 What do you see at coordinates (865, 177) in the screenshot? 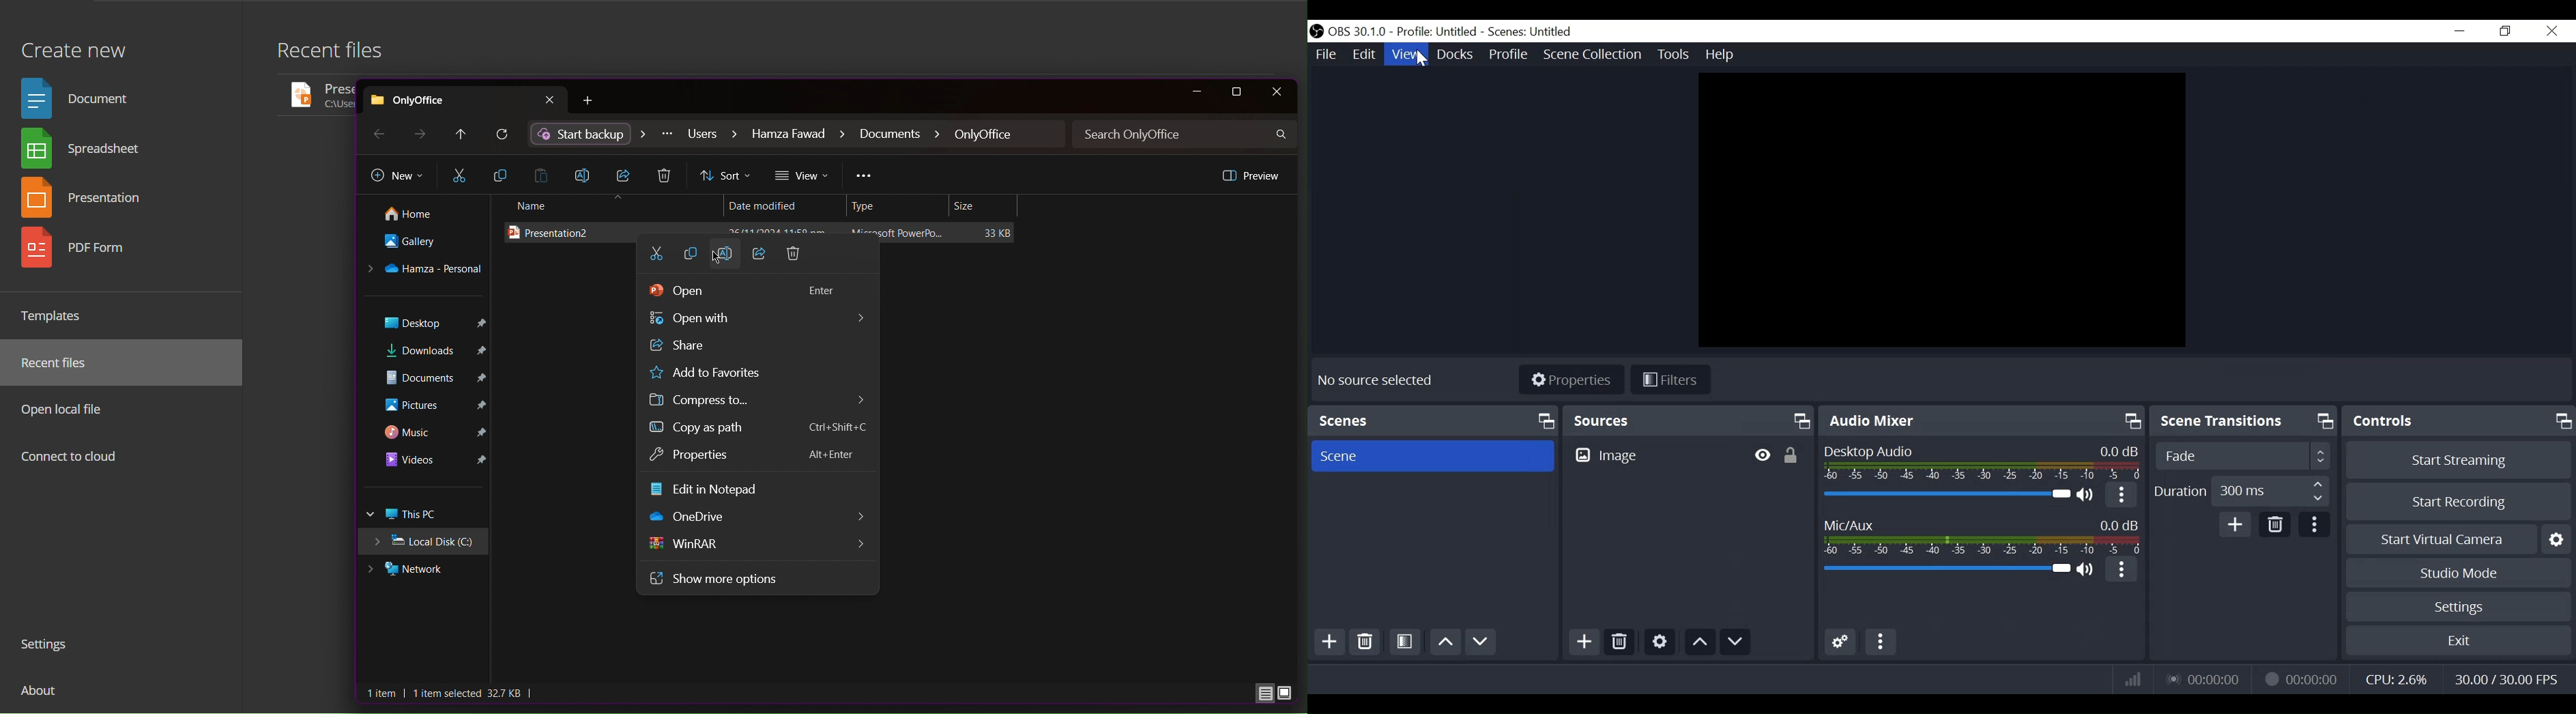
I see `More` at bounding box center [865, 177].